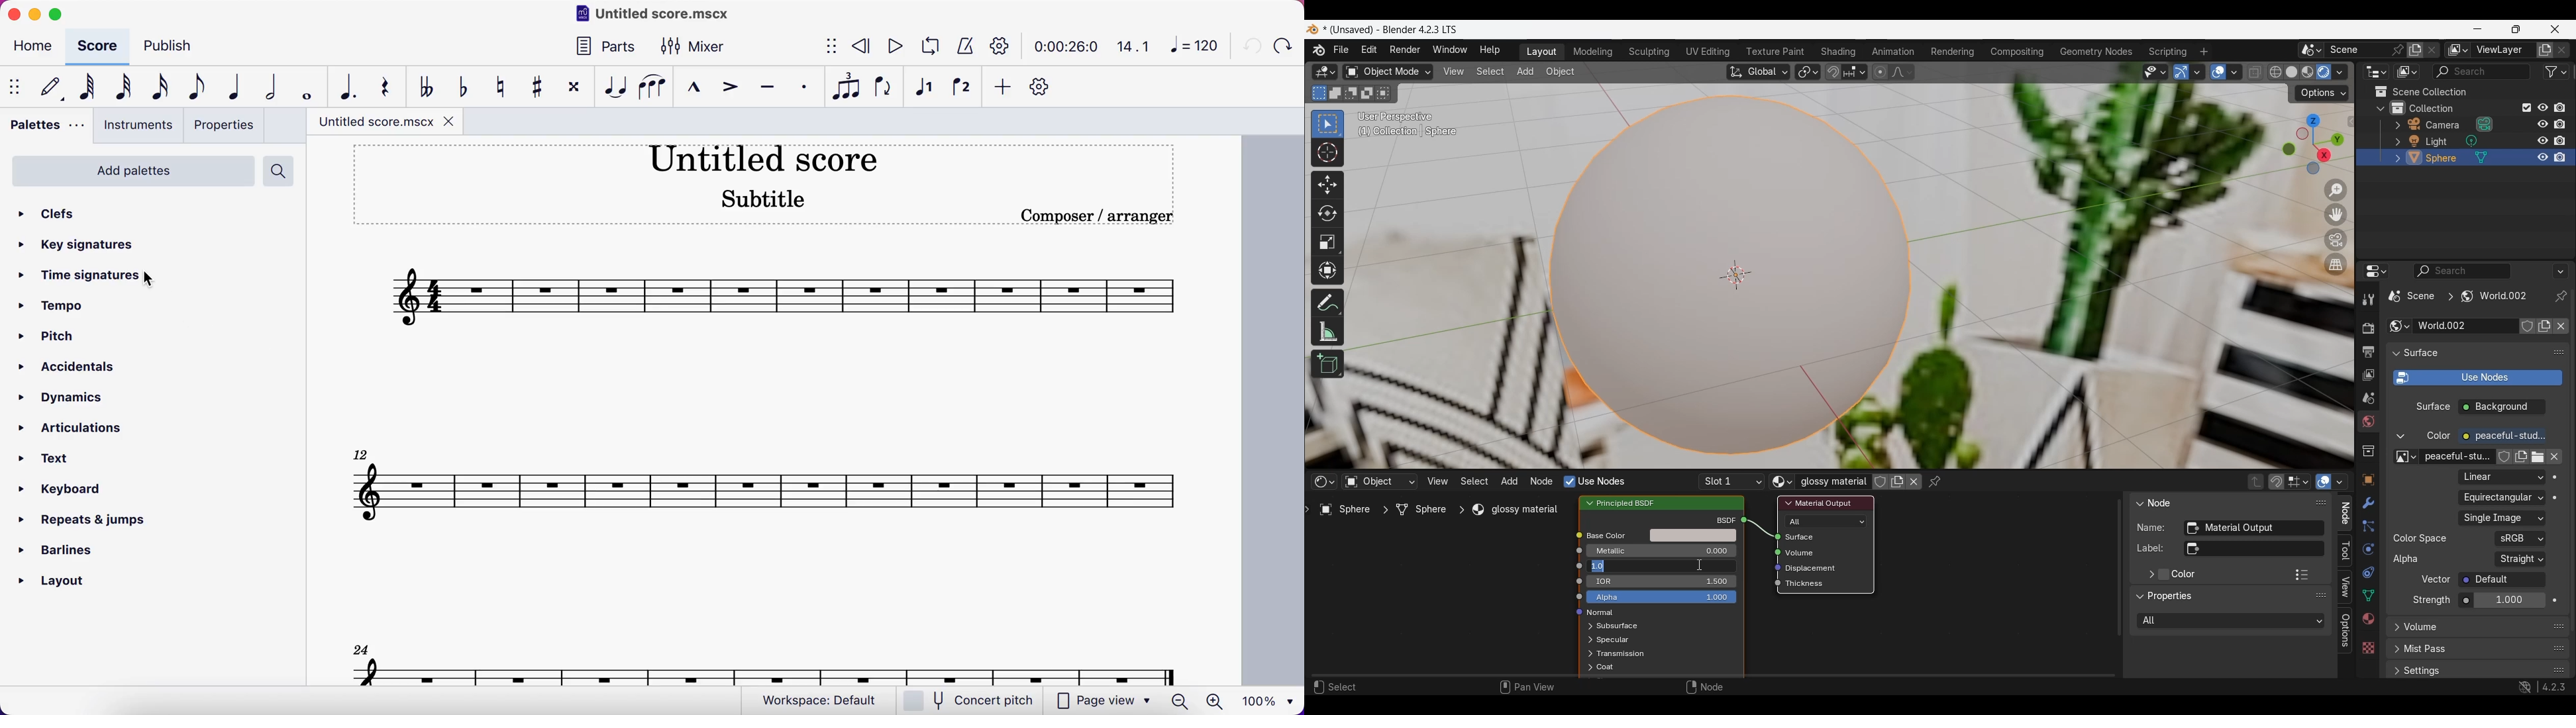 The image size is (2576, 728). What do you see at coordinates (2407, 72) in the screenshot?
I see `Display mode` at bounding box center [2407, 72].